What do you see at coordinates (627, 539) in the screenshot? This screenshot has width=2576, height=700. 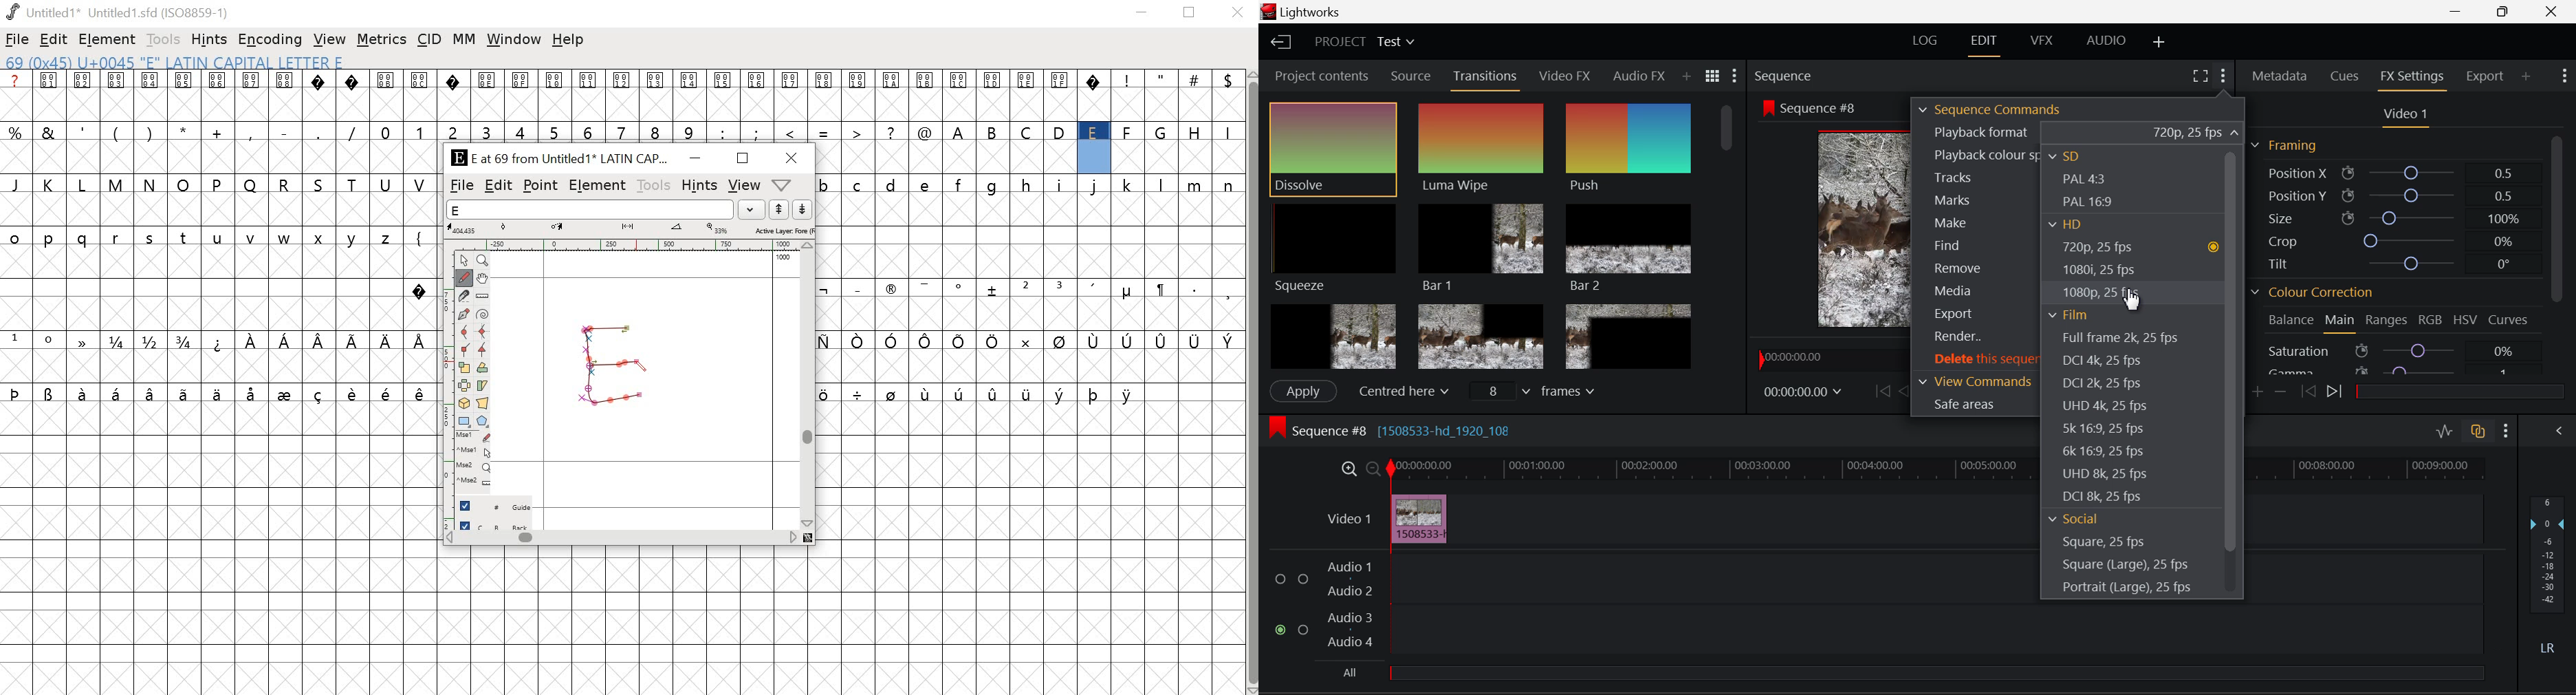 I see `scrollbar` at bounding box center [627, 539].